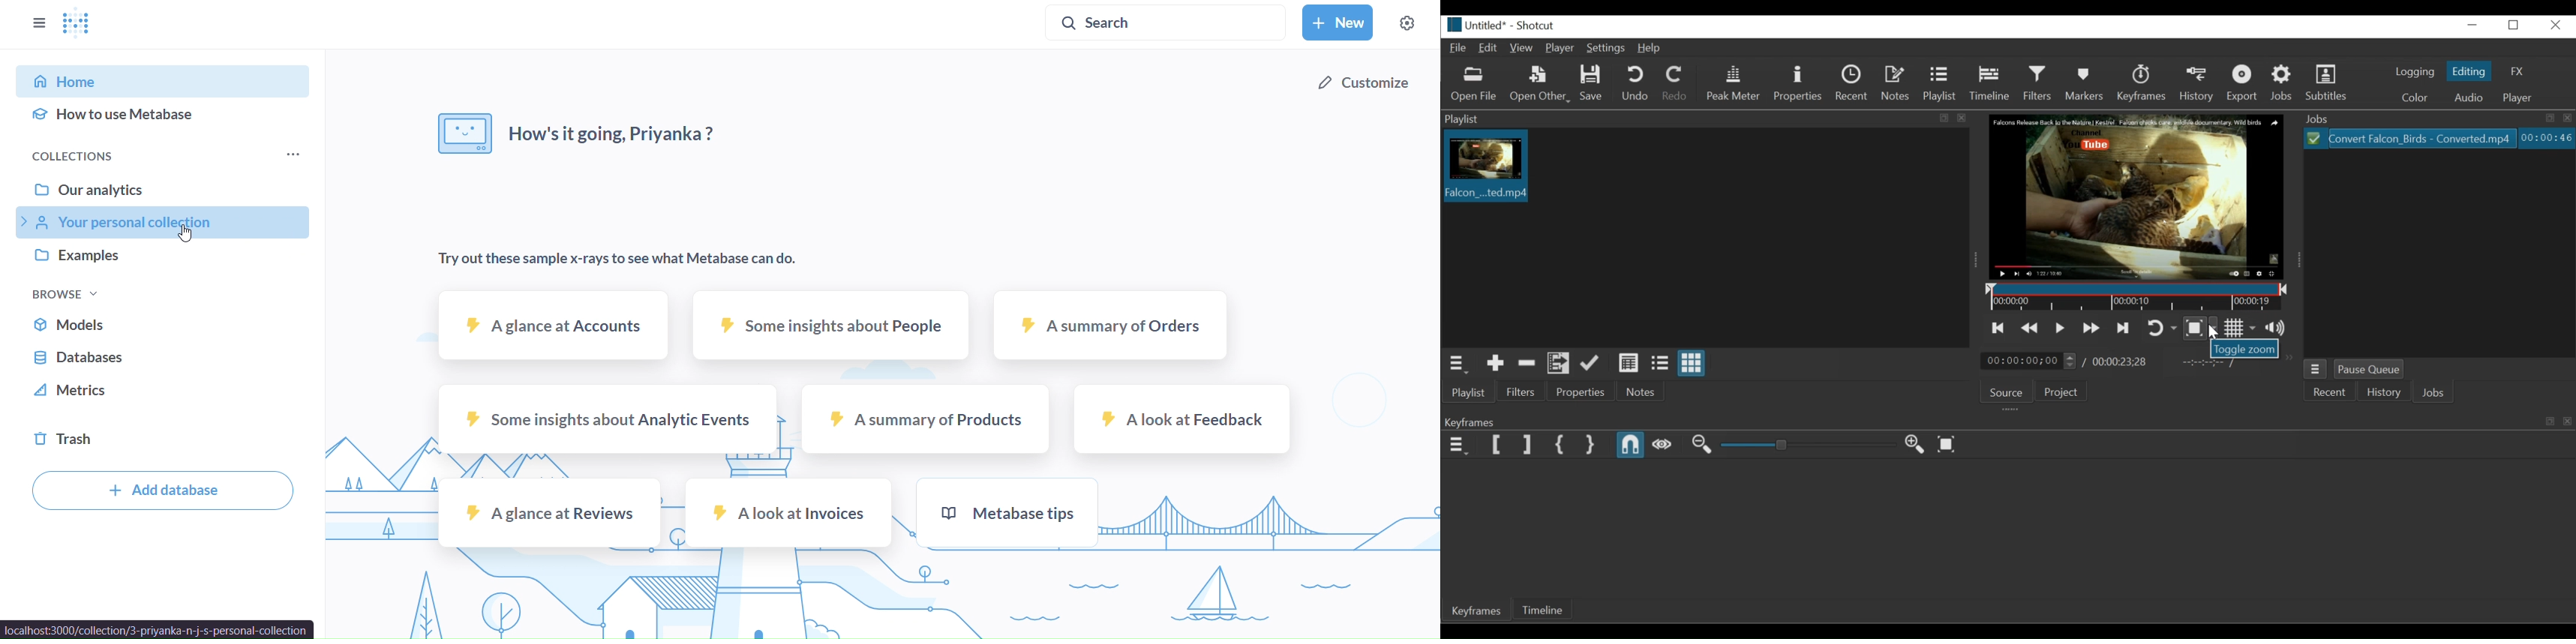  I want to click on History, so click(2382, 392).